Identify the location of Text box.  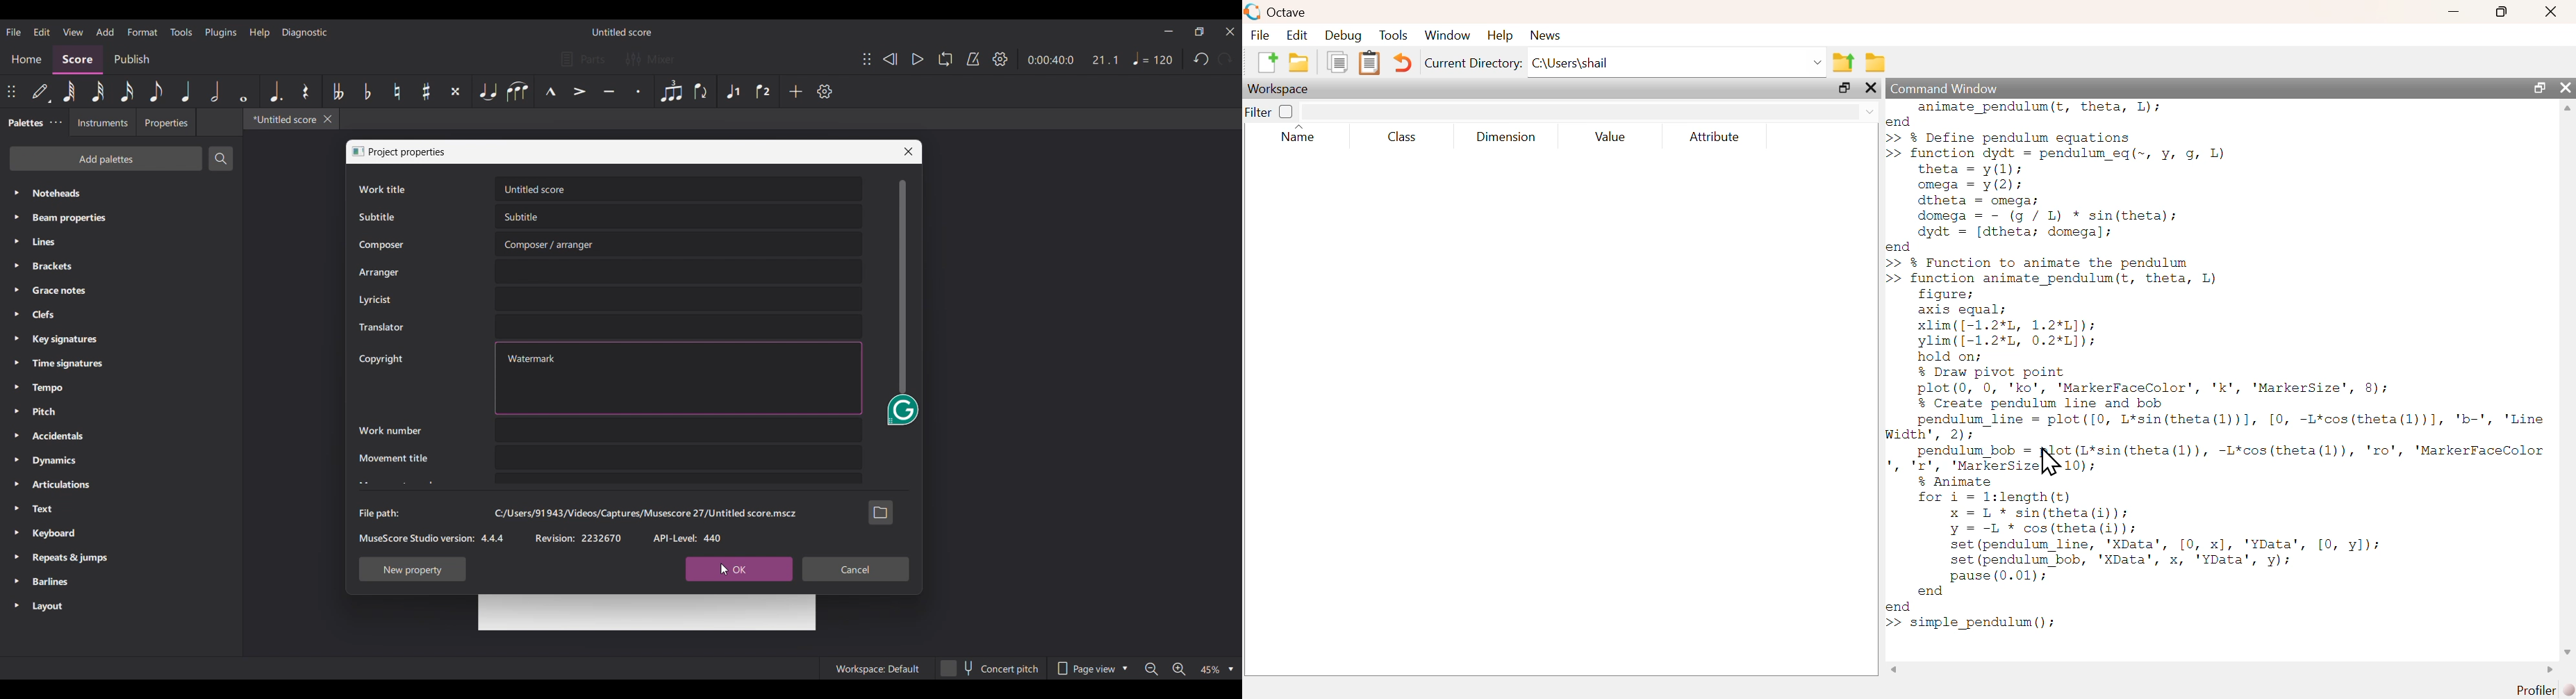
(679, 479).